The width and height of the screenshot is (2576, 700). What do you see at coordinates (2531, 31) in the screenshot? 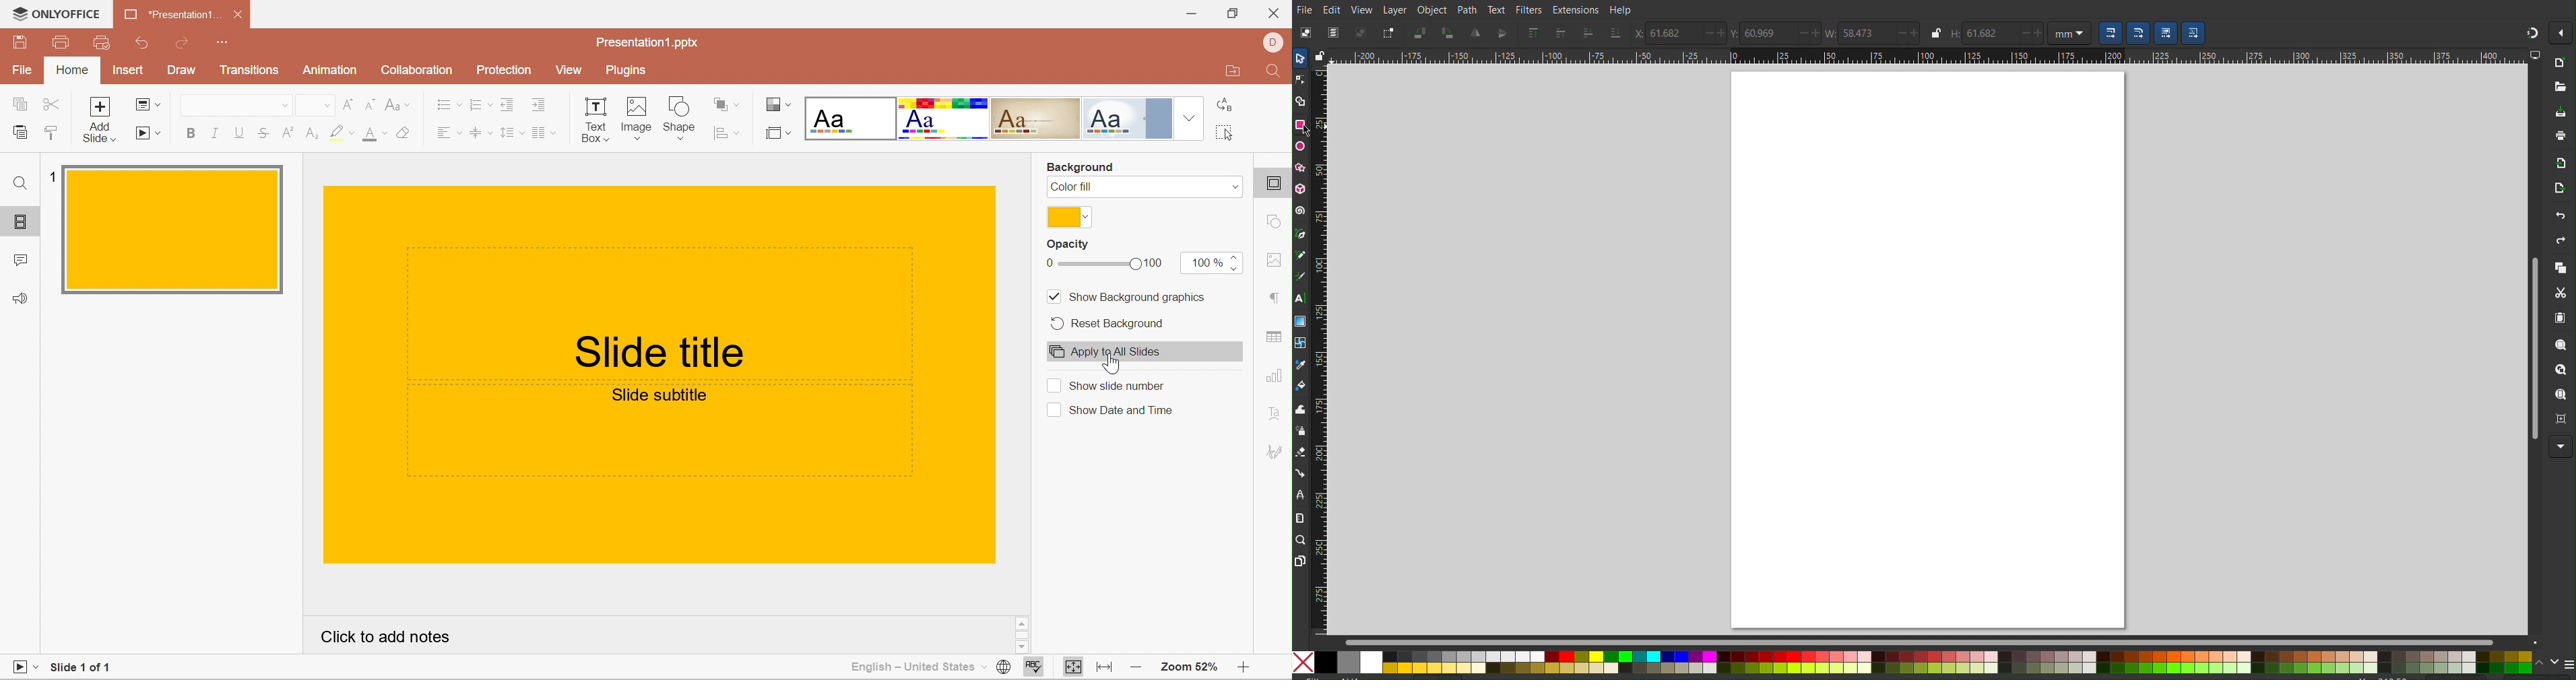
I see `Snapping` at bounding box center [2531, 31].